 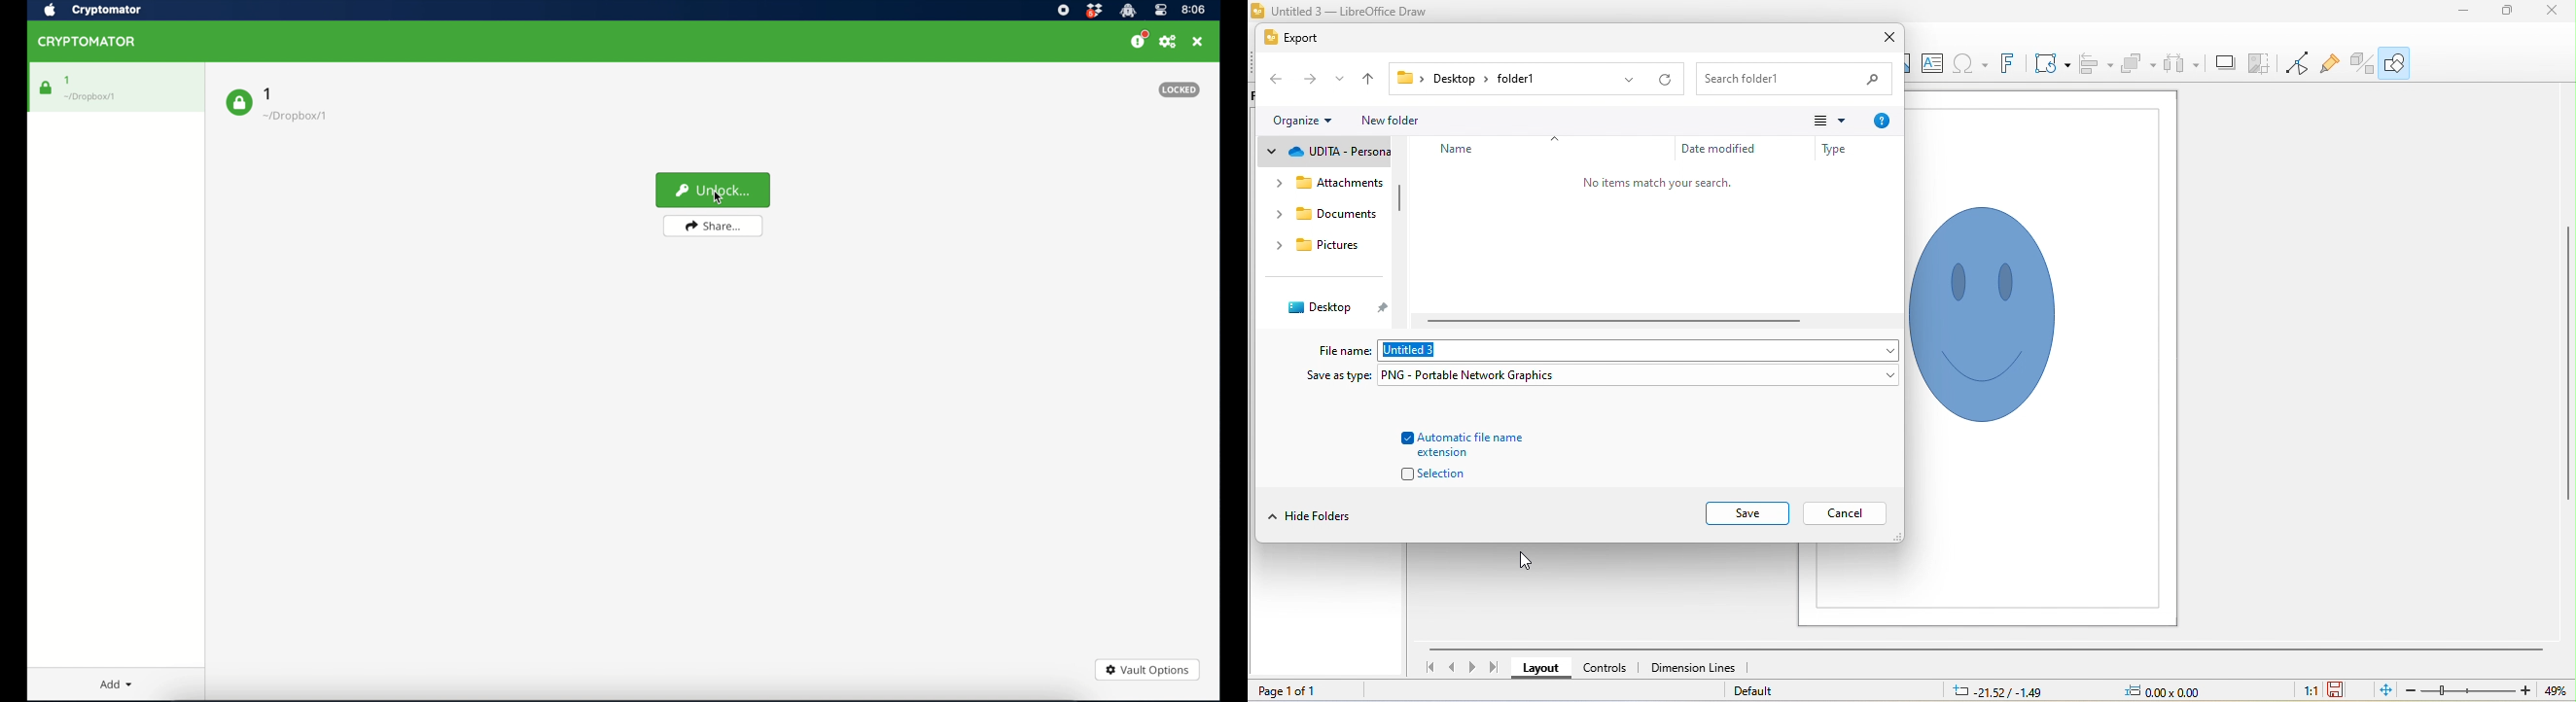 What do you see at coordinates (2487, 689) in the screenshot?
I see `zoom` at bounding box center [2487, 689].